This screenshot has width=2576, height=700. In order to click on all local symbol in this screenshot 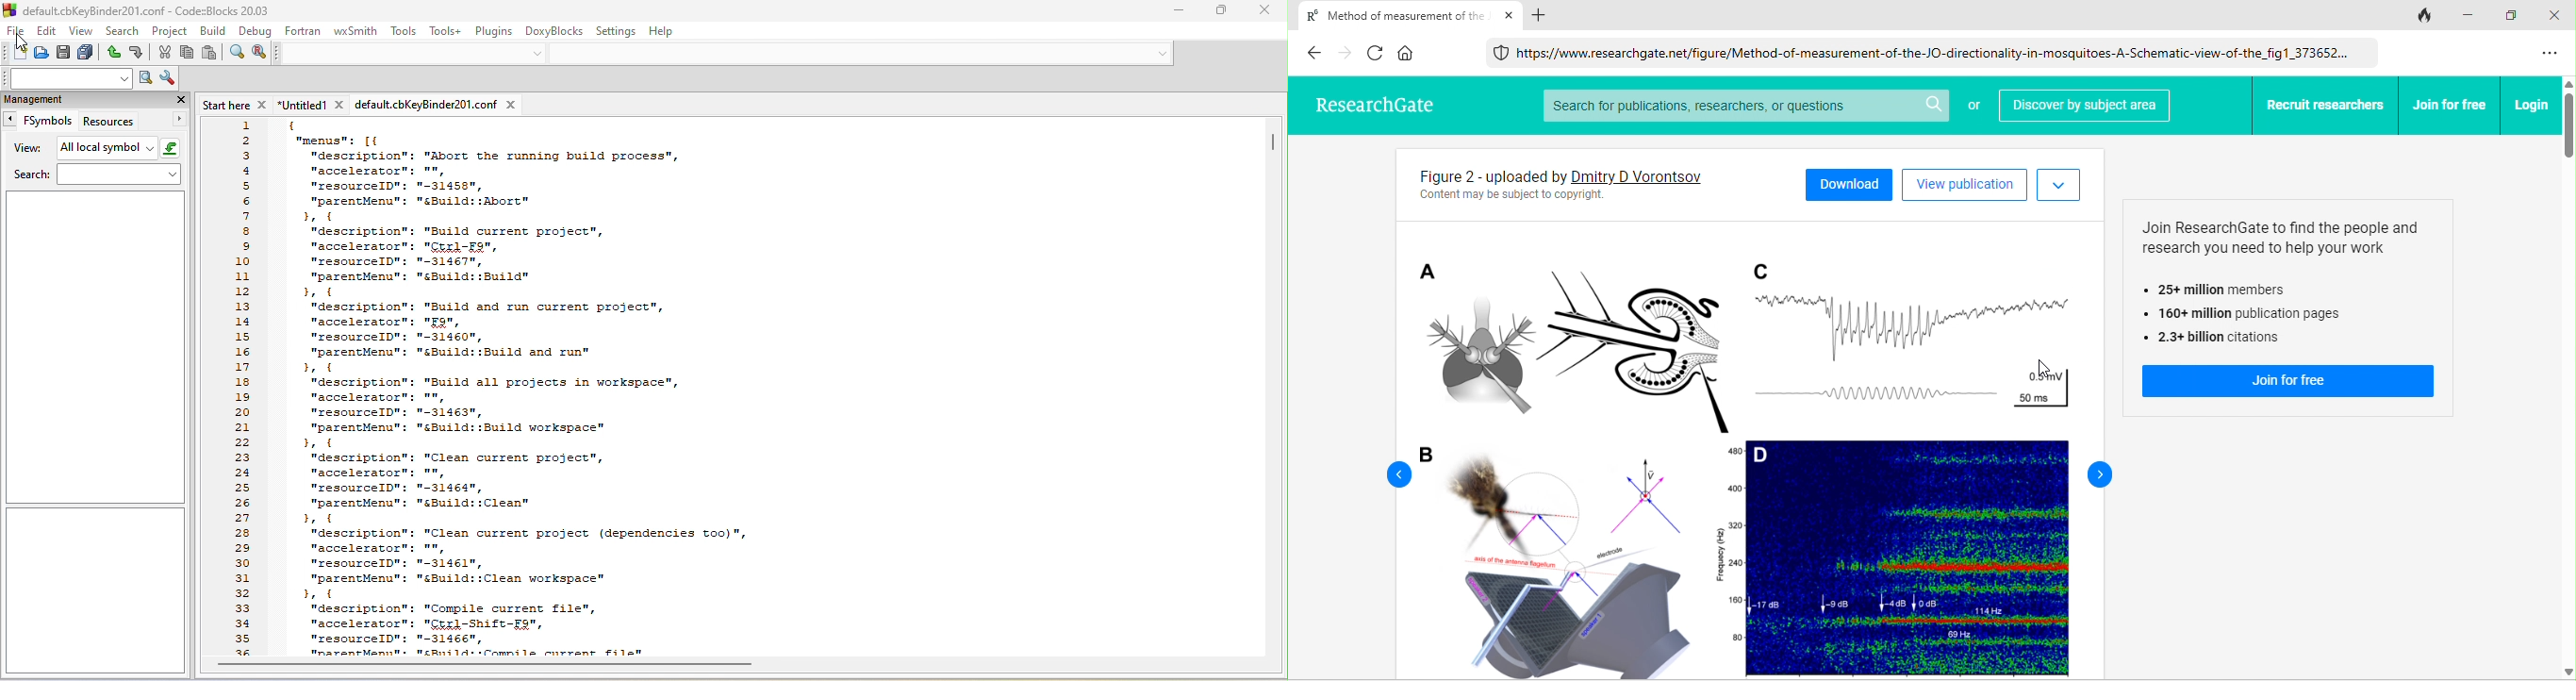, I will do `click(120, 148)`.